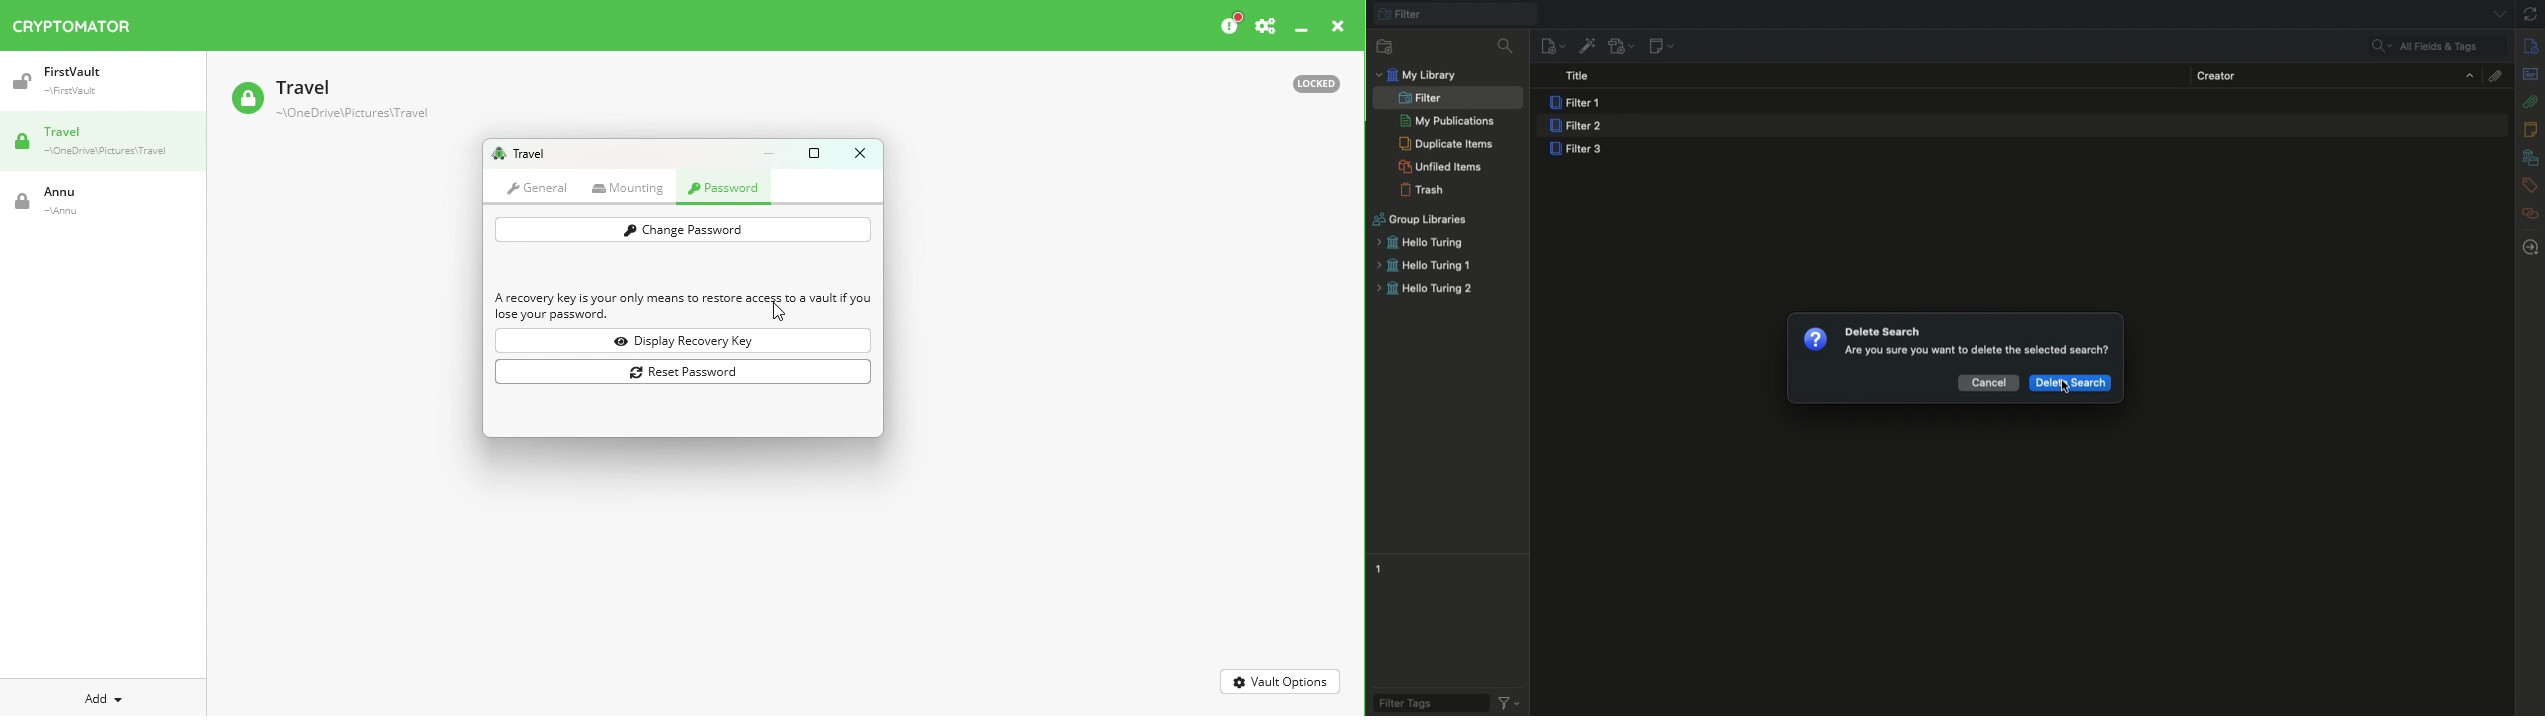 This screenshot has width=2548, height=728. I want to click on Filter collections, so click(1508, 46).